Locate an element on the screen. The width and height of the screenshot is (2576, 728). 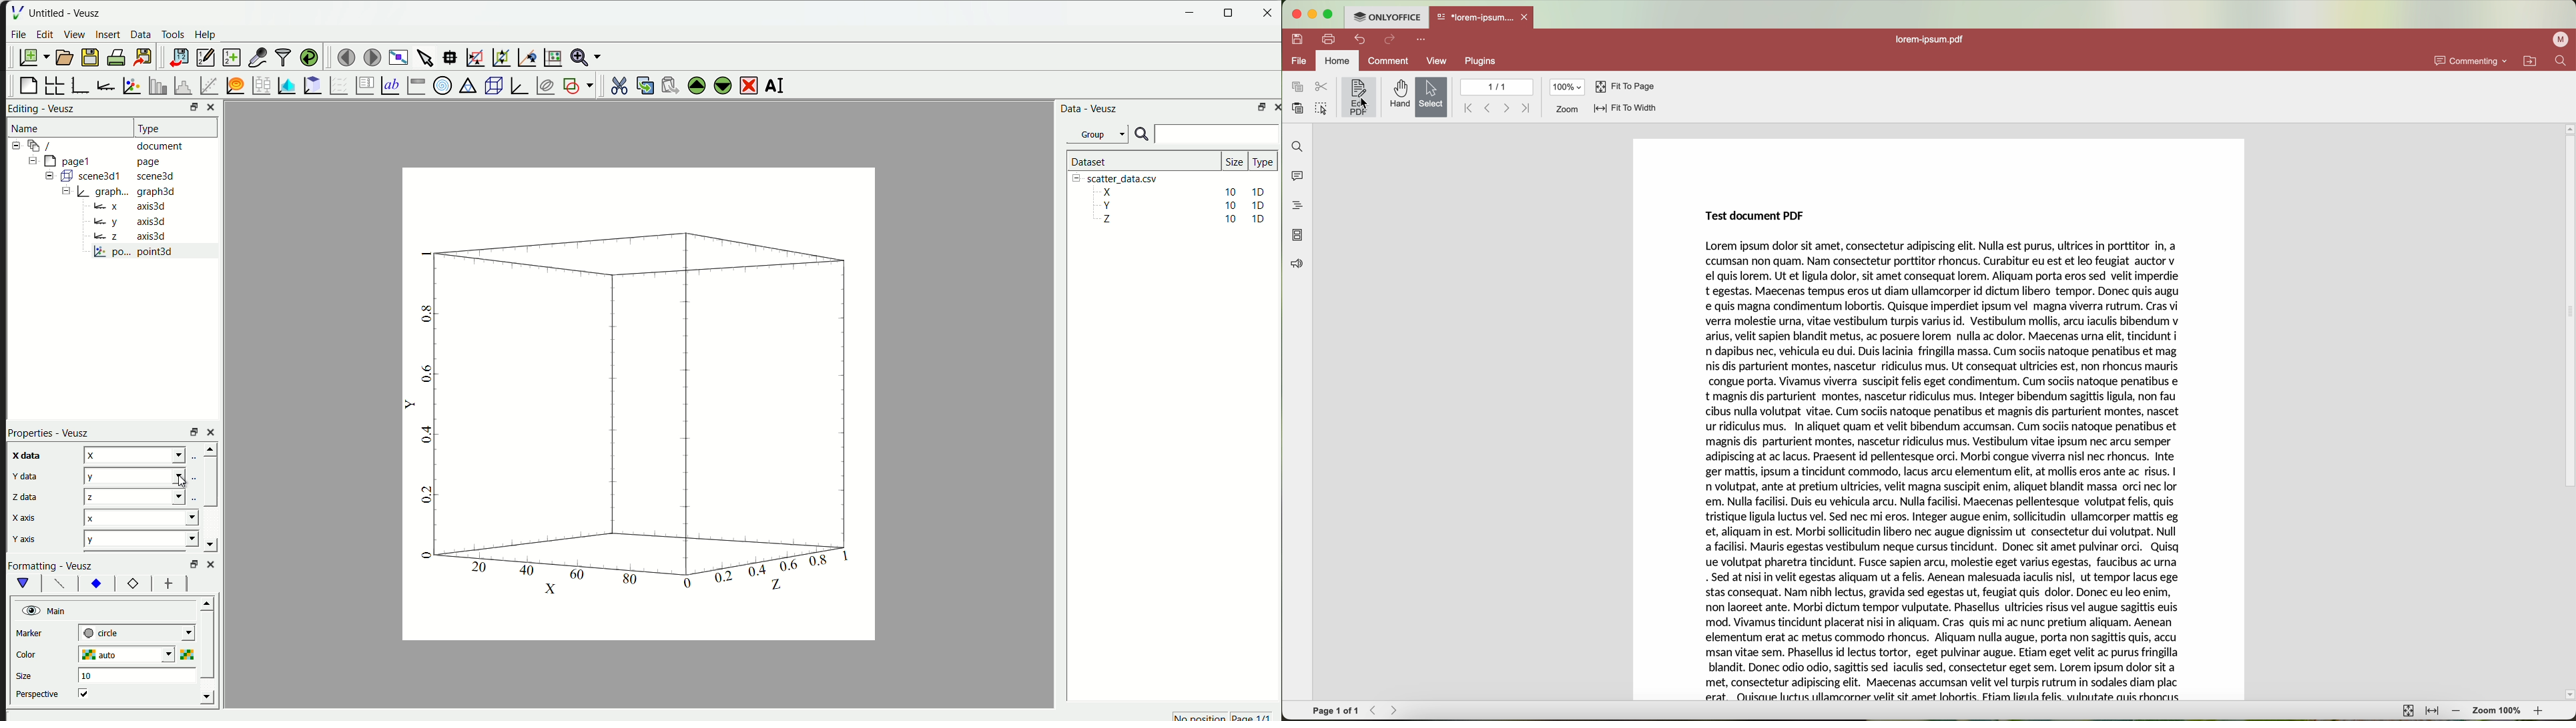
editor is located at coordinates (203, 57).